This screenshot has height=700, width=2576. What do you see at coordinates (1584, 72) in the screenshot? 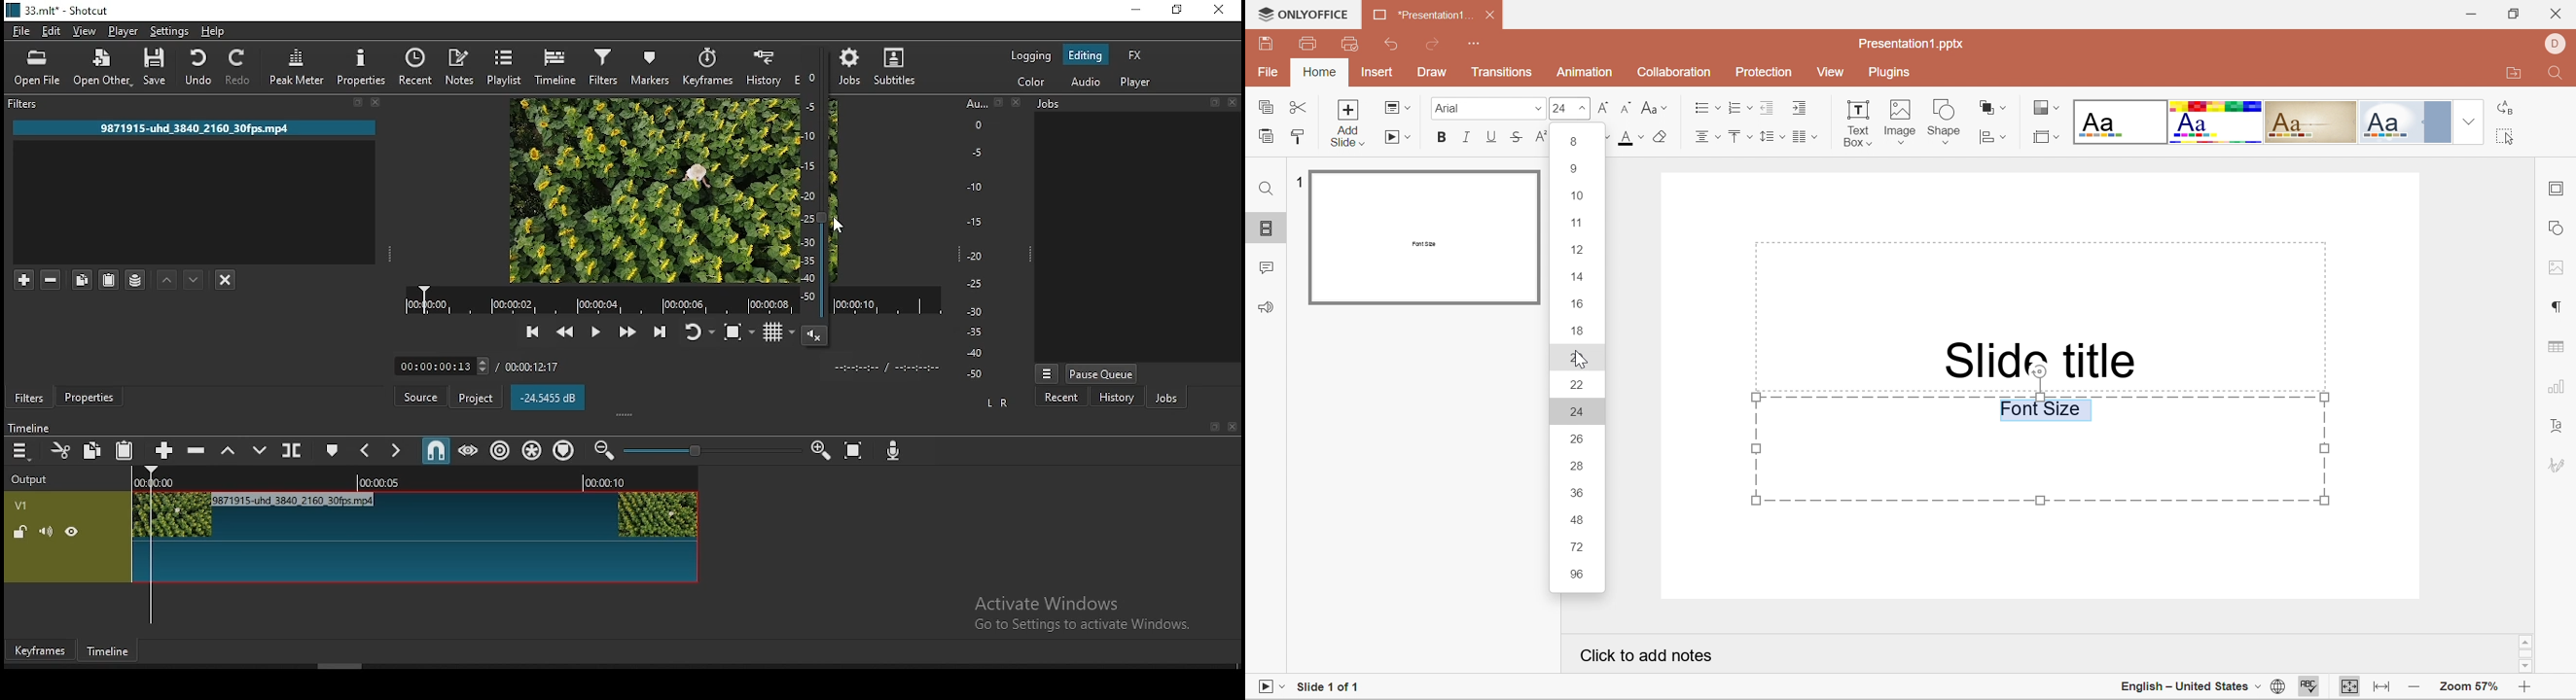
I see `Animation` at bounding box center [1584, 72].